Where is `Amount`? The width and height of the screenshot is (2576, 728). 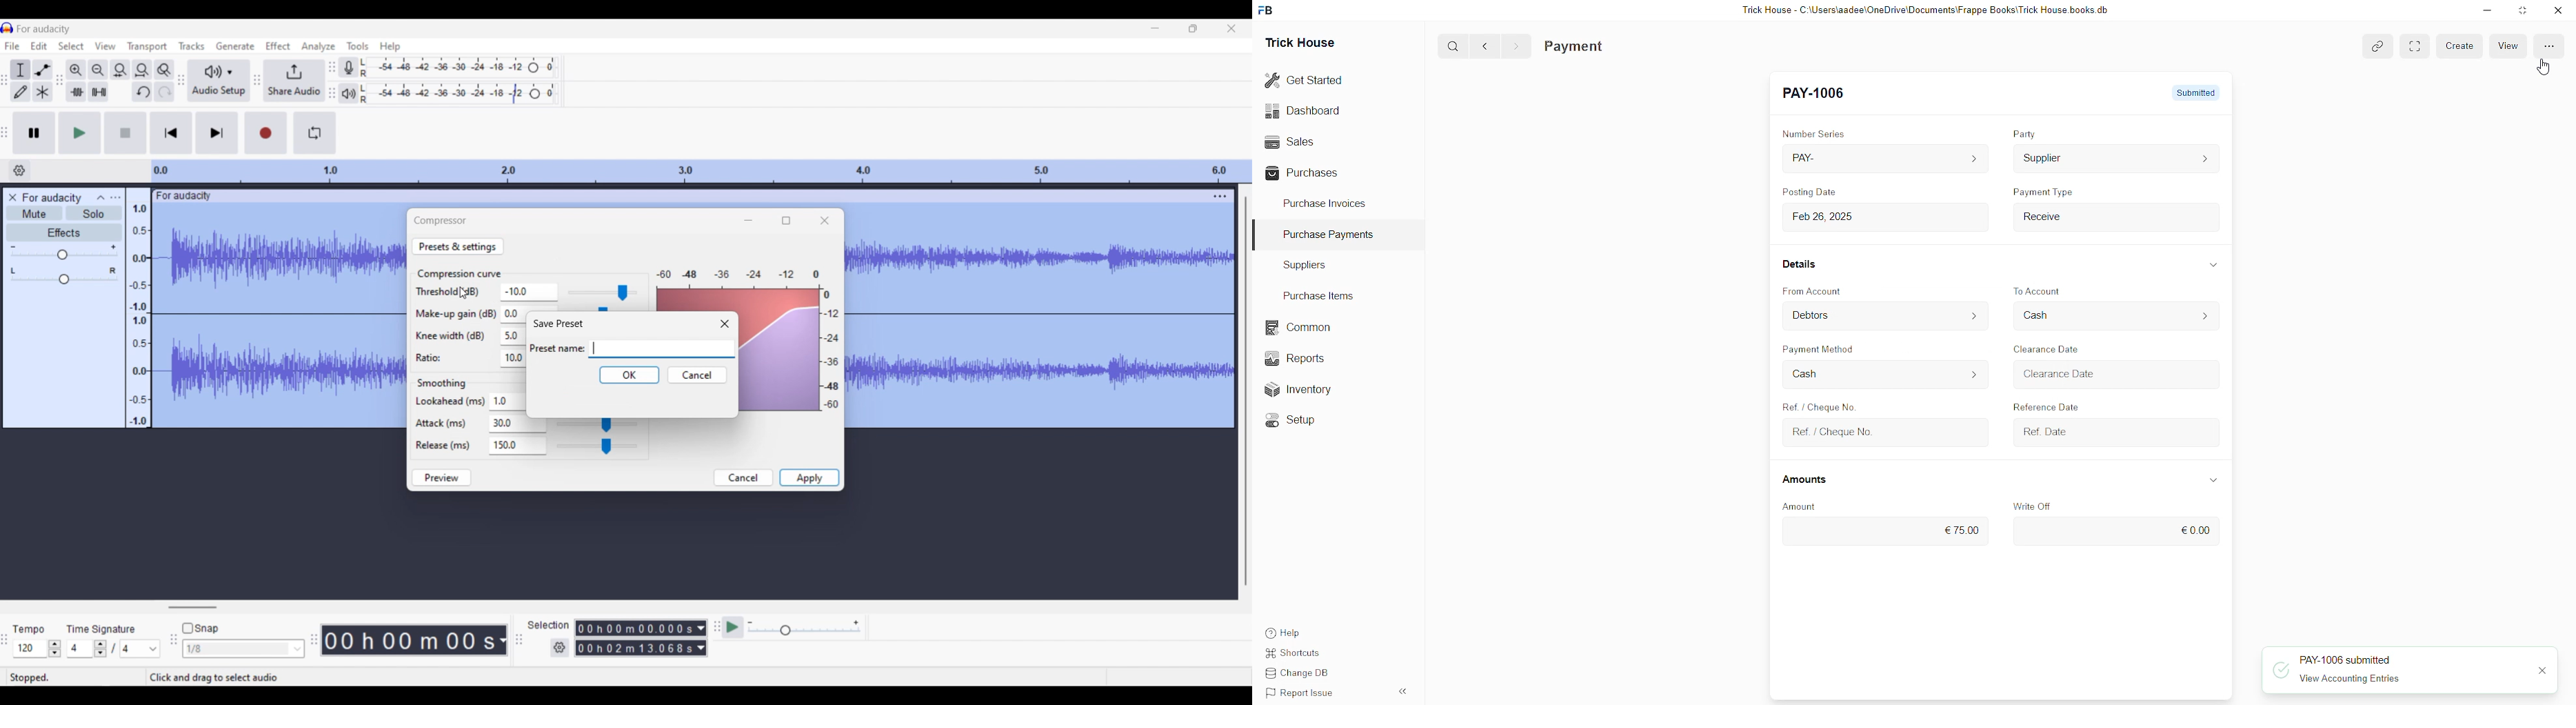 Amount is located at coordinates (1807, 506).